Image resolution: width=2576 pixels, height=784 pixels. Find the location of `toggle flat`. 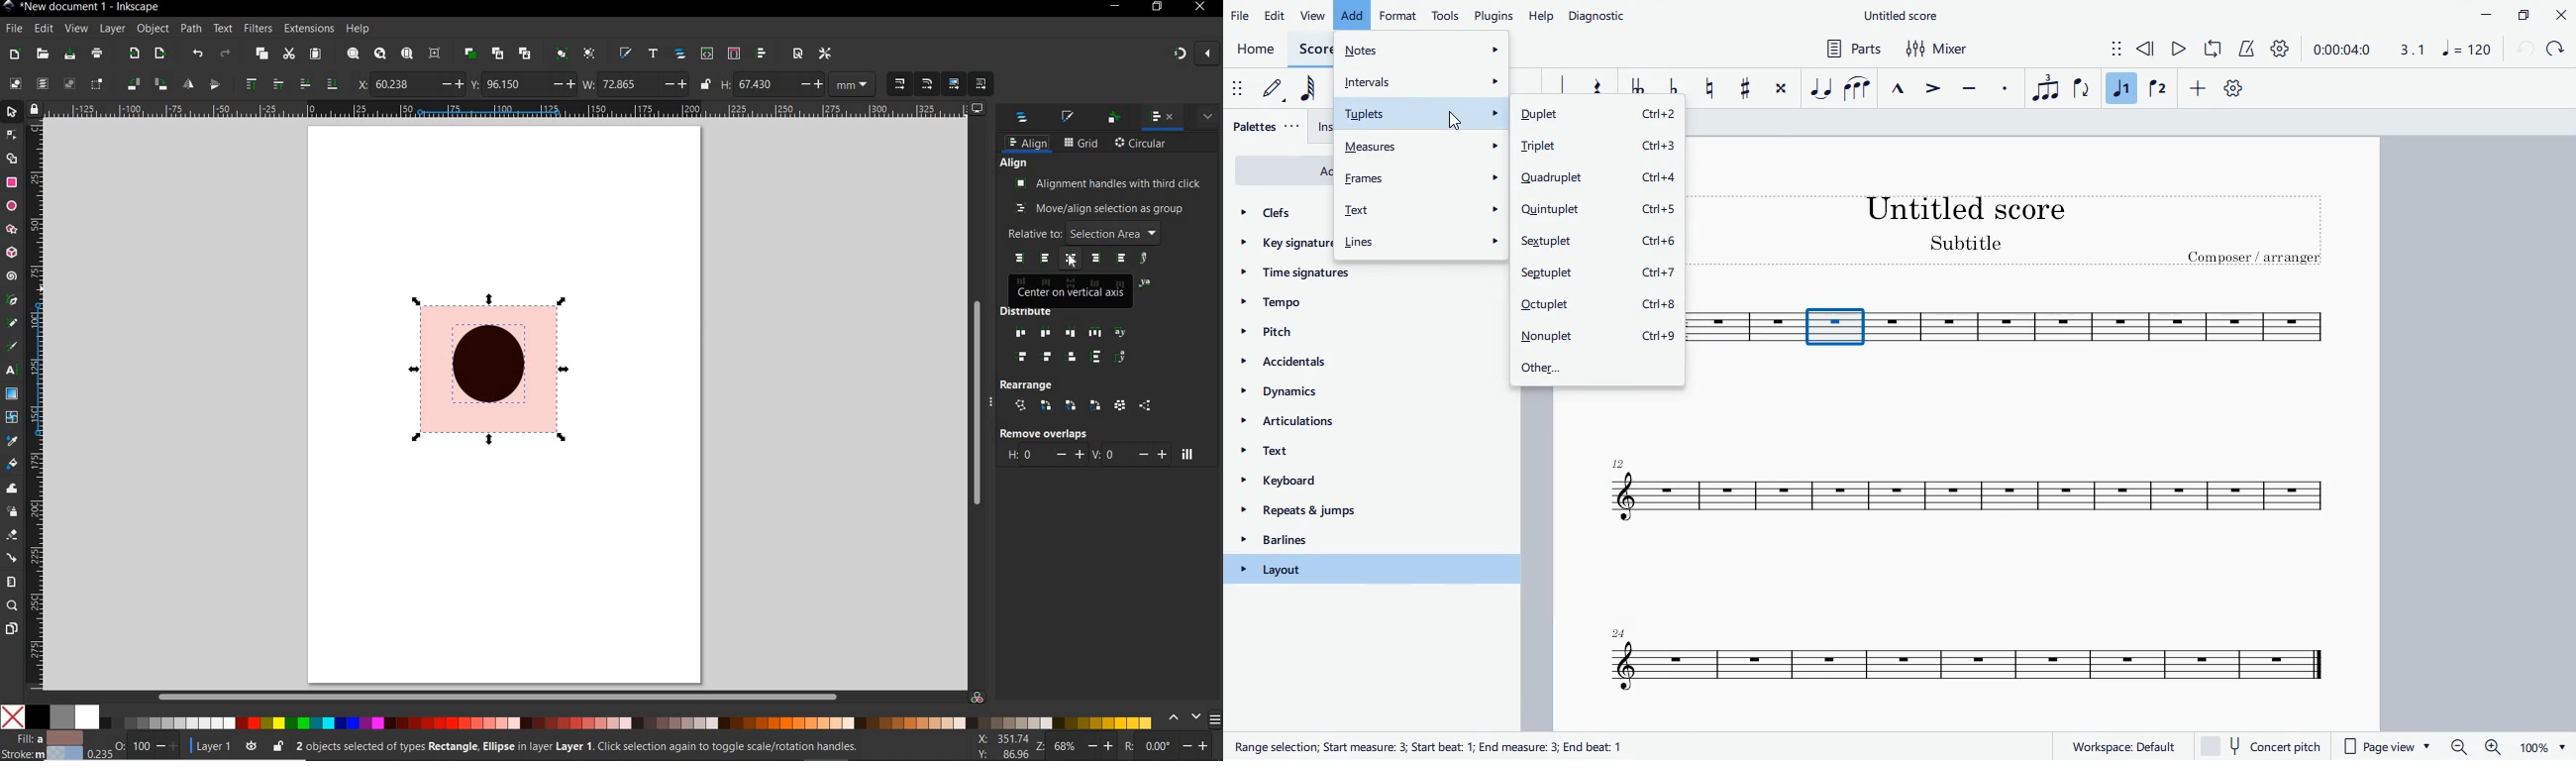

toggle flat is located at coordinates (1674, 90).